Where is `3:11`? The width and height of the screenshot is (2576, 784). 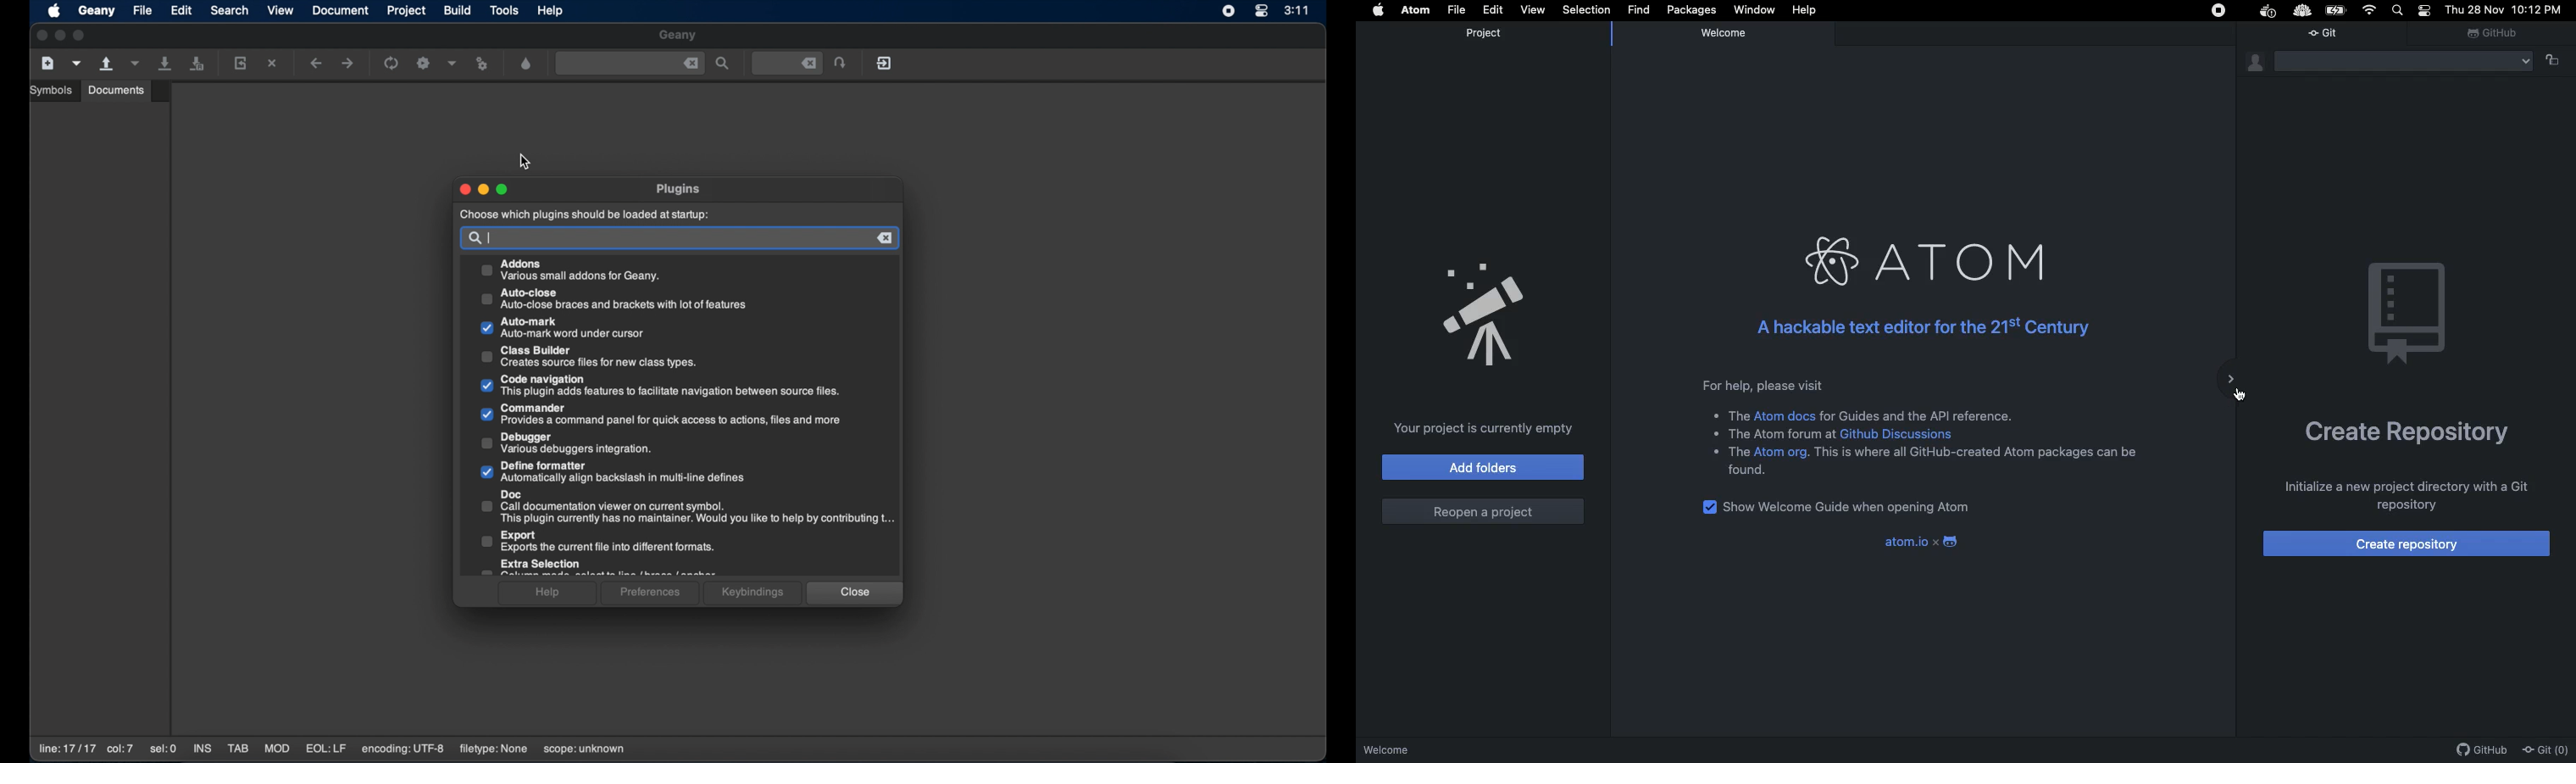 3:11 is located at coordinates (1297, 10).